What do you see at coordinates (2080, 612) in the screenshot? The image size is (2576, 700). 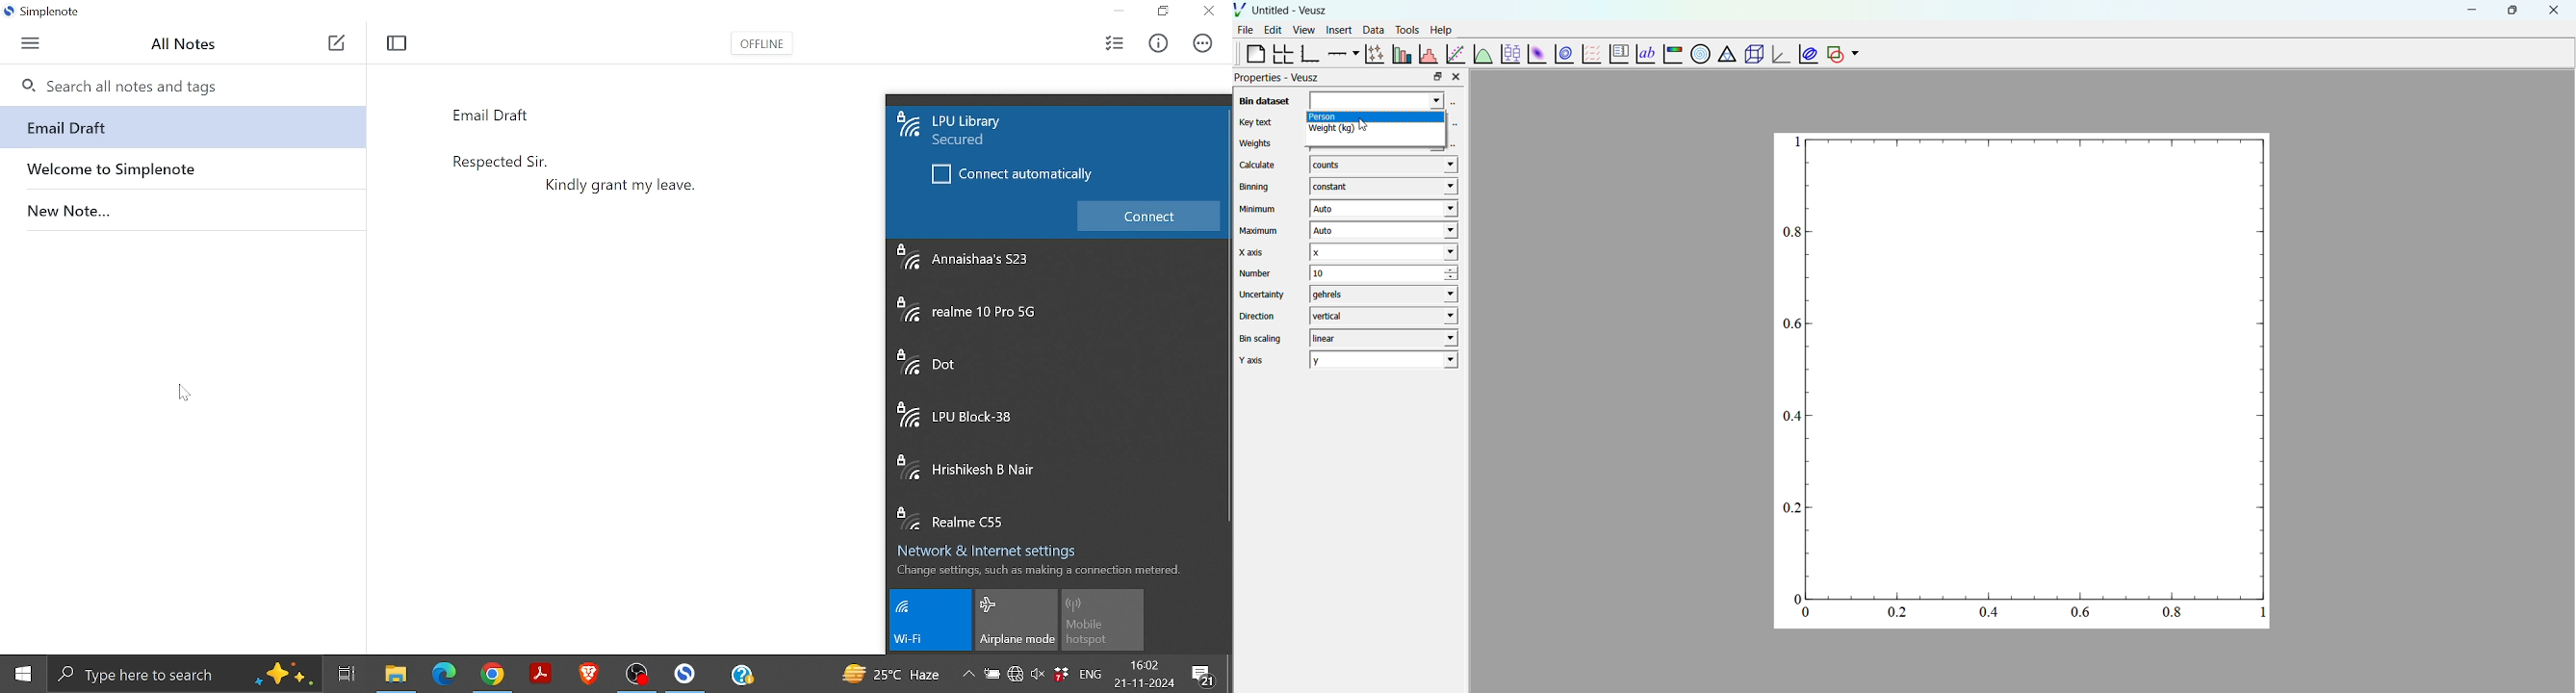 I see `0.6` at bounding box center [2080, 612].